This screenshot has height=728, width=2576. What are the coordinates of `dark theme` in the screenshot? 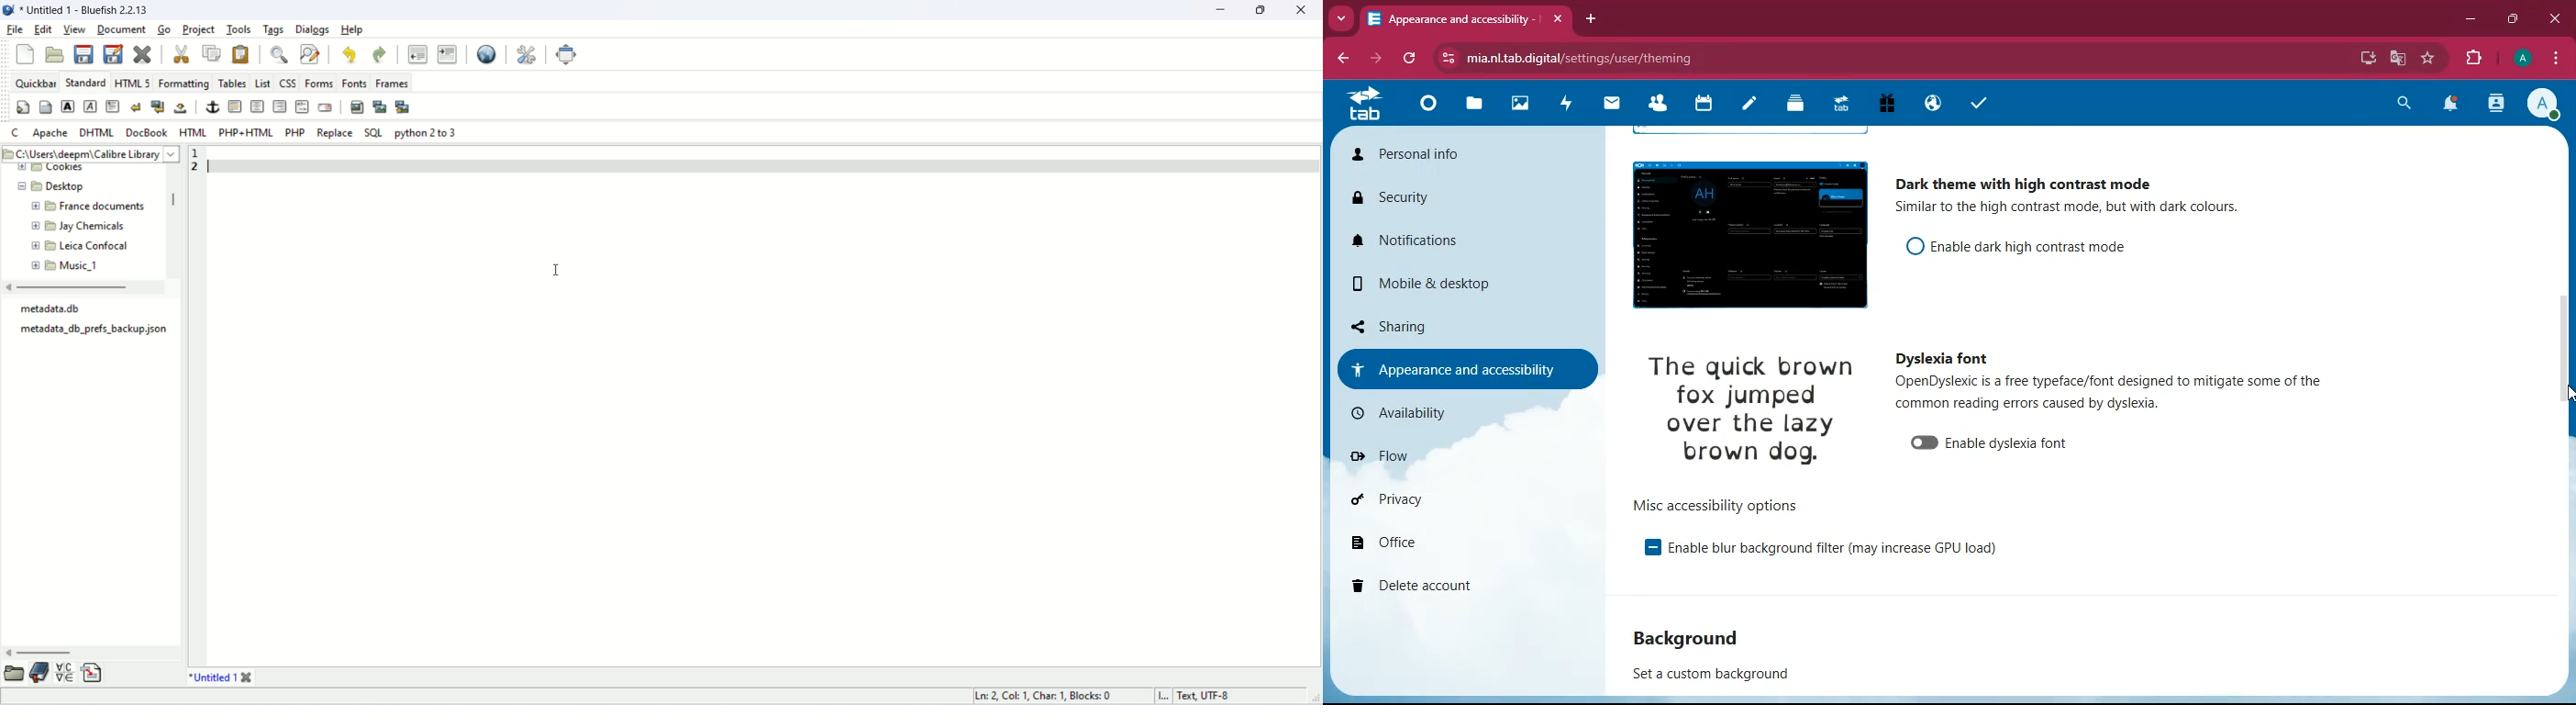 It's located at (2041, 181).